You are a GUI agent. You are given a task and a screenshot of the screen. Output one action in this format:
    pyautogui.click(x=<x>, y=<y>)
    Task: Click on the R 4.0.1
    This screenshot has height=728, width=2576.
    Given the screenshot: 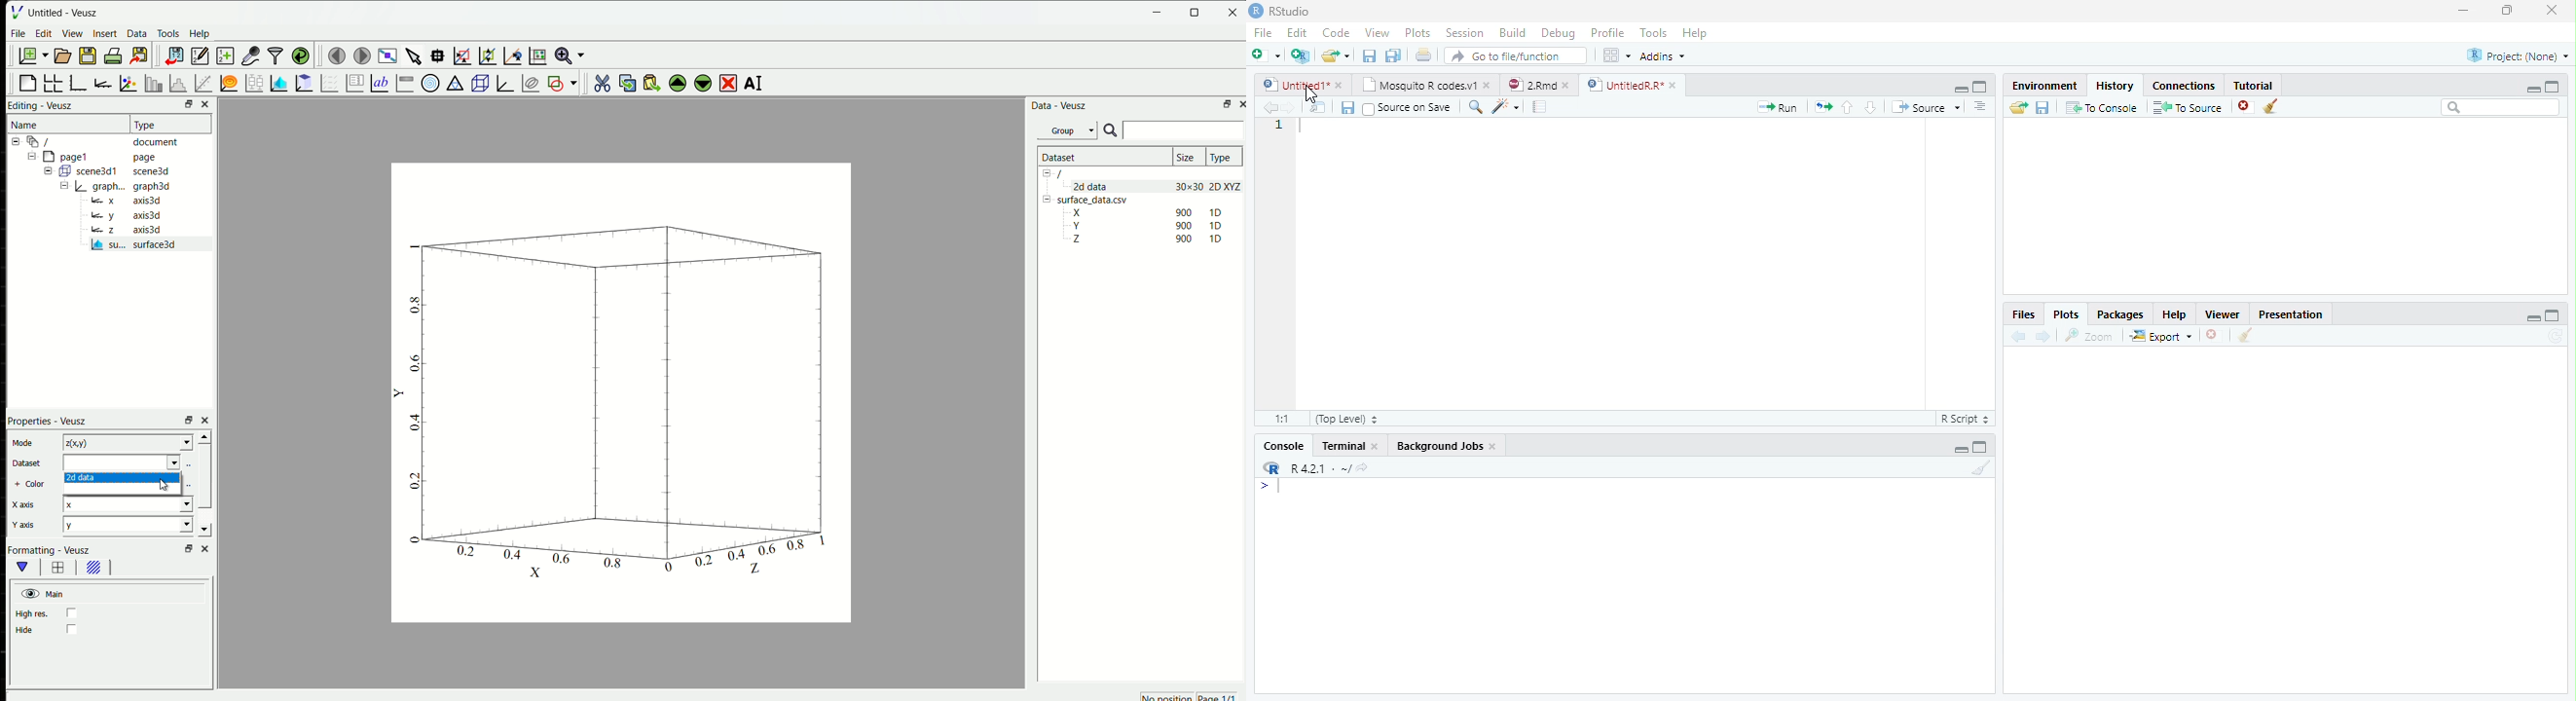 What is the action you would take?
    pyautogui.click(x=1322, y=466)
    